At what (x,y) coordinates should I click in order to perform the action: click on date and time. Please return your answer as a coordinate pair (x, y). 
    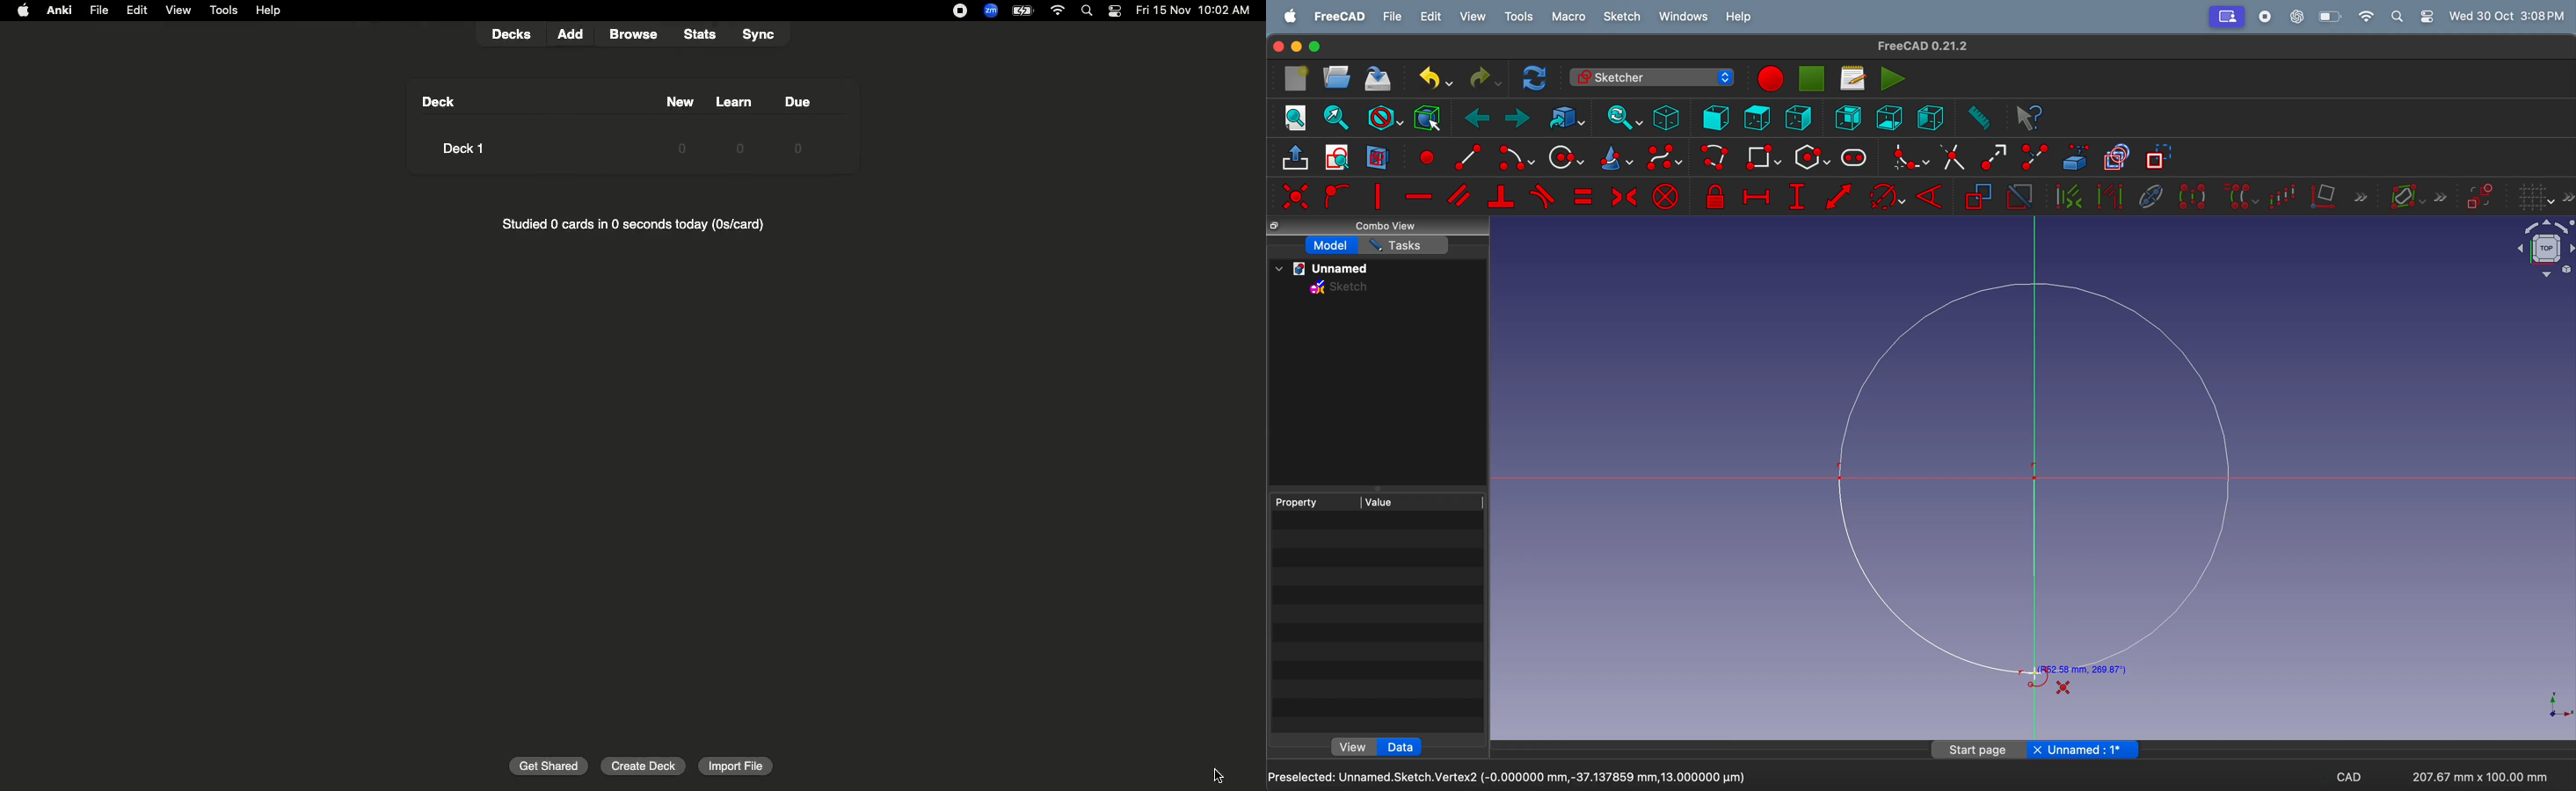
    Looking at the image, I should click on (1198, 10).